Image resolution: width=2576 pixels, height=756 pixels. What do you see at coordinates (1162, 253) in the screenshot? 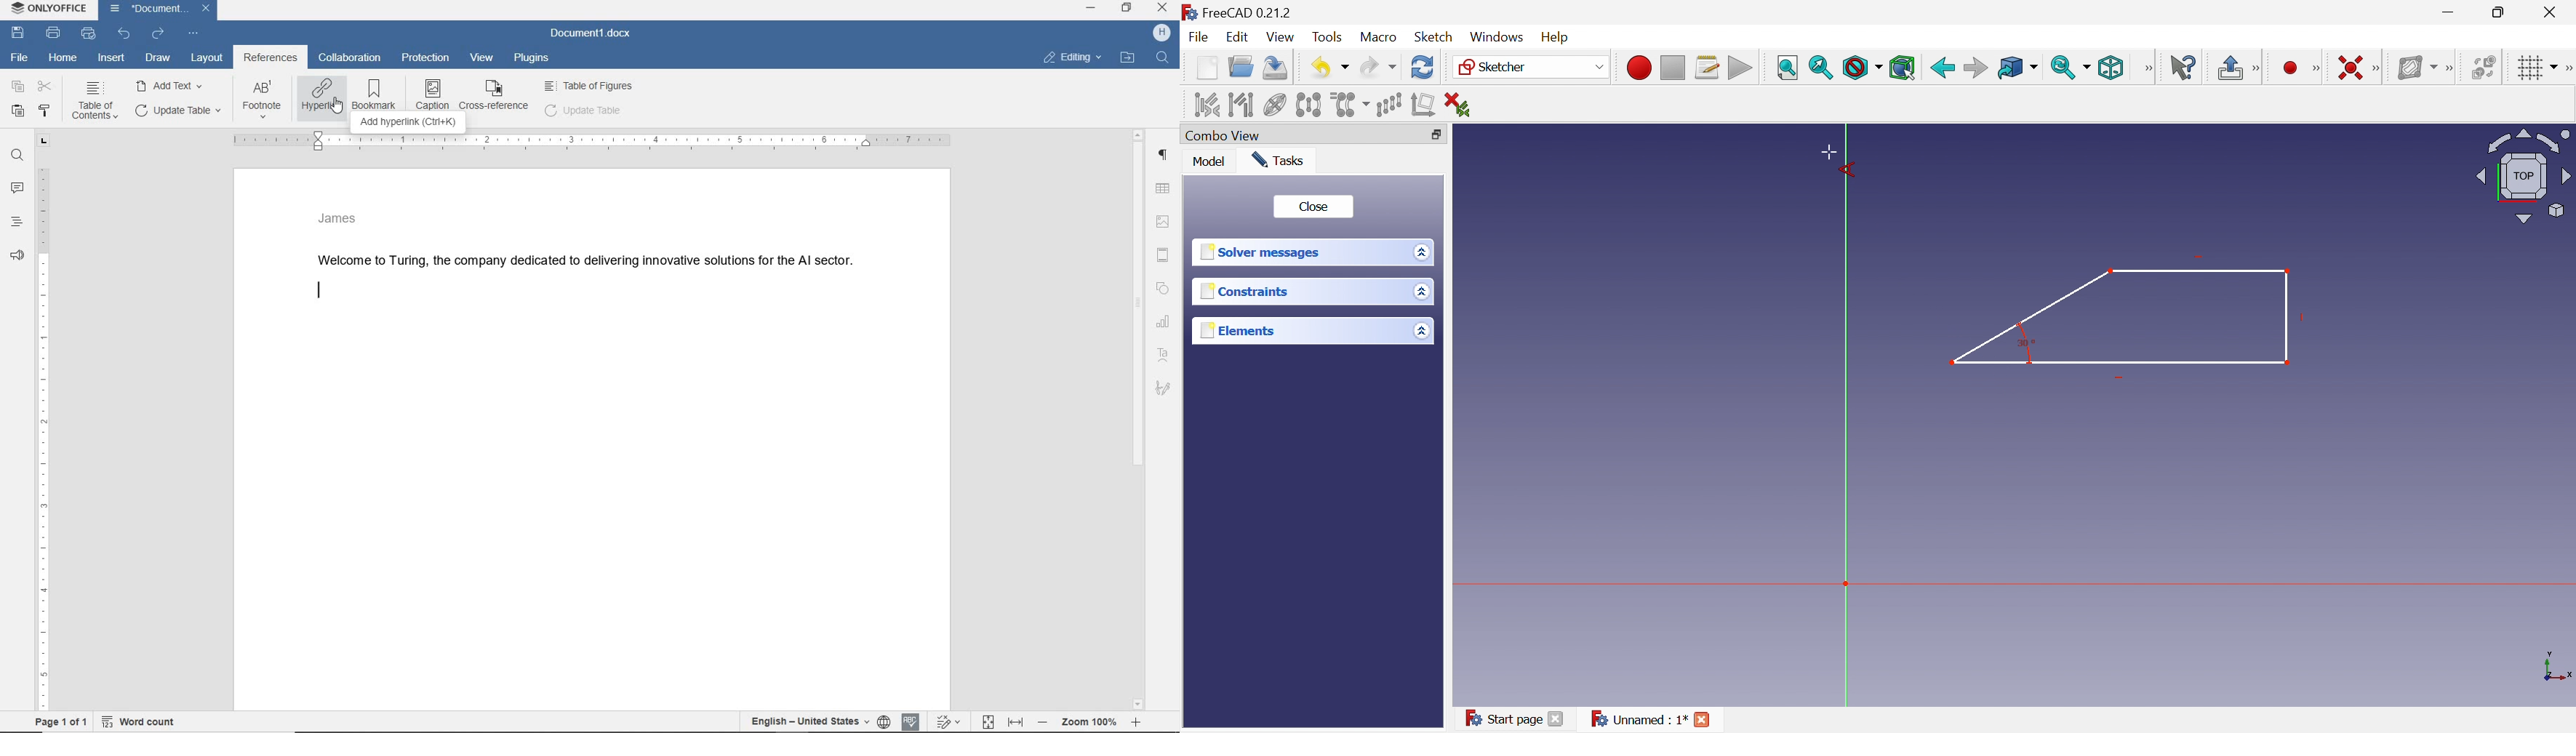
I see `header & footer` at bounding box center [1162, 253].